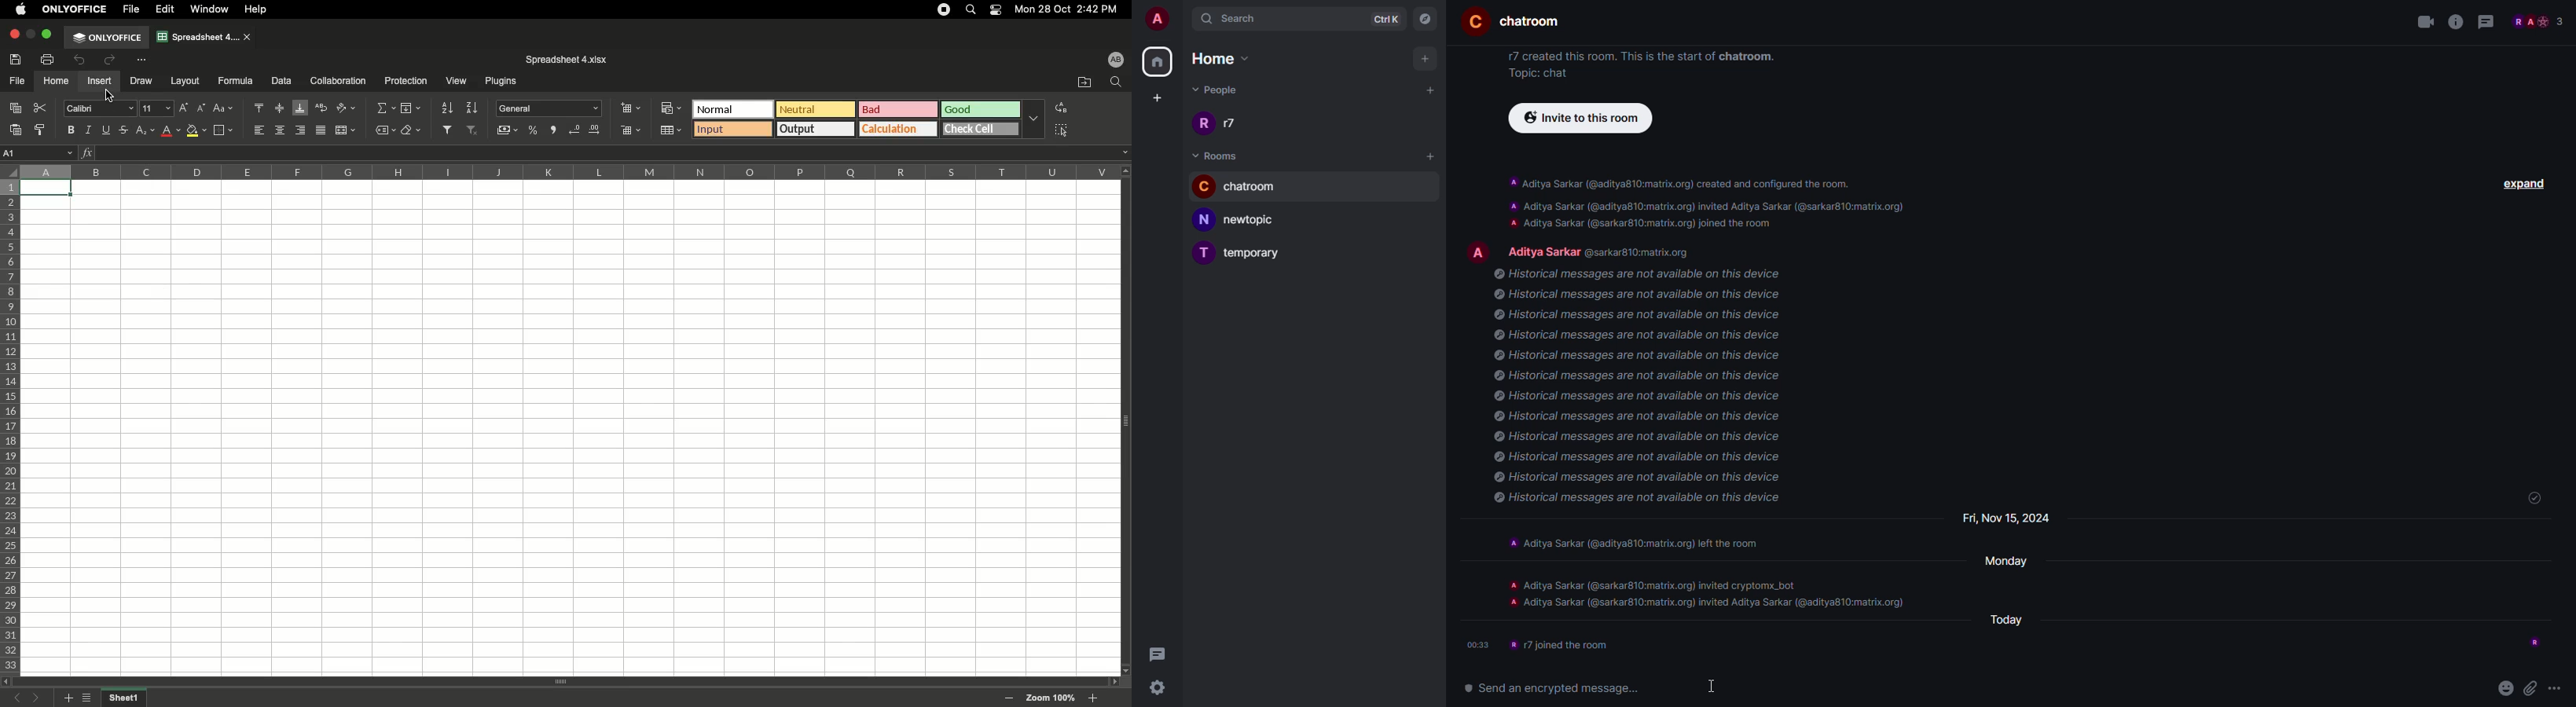 This screenshot has height=728, width=2576. Describe the element at coordinates (9, 169) in the screenshot. I see `Selector` at that location.